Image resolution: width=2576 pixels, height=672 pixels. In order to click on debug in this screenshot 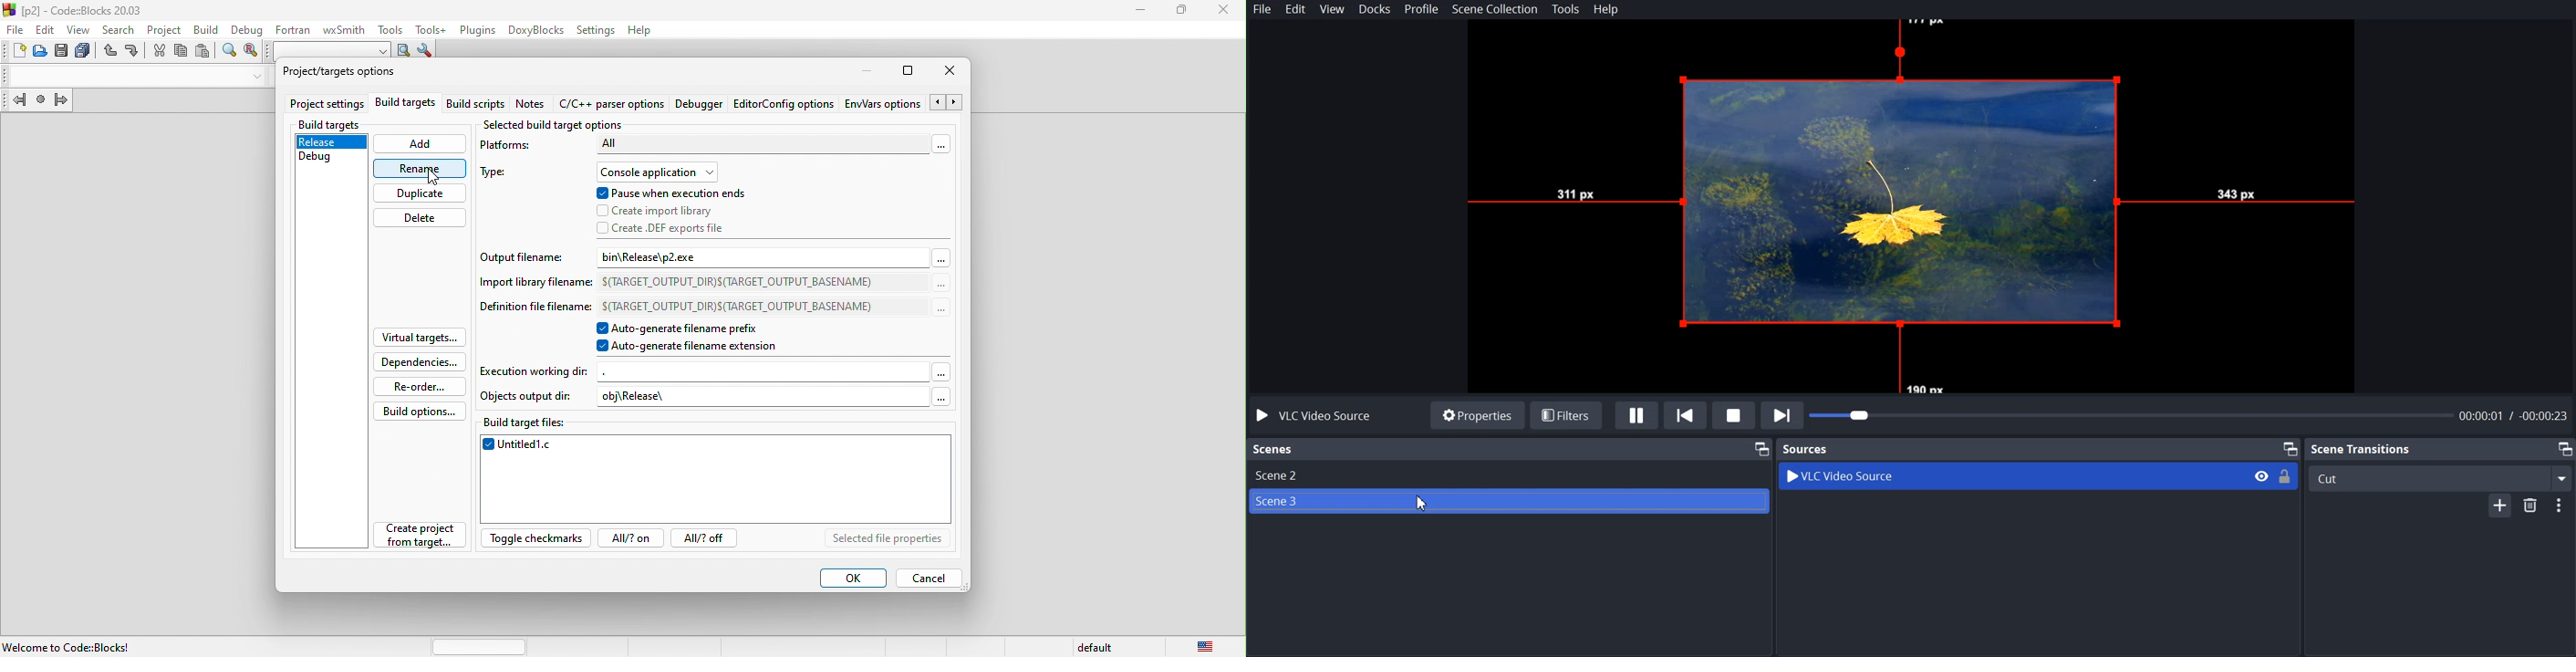, I will do `click(330, 161)`.